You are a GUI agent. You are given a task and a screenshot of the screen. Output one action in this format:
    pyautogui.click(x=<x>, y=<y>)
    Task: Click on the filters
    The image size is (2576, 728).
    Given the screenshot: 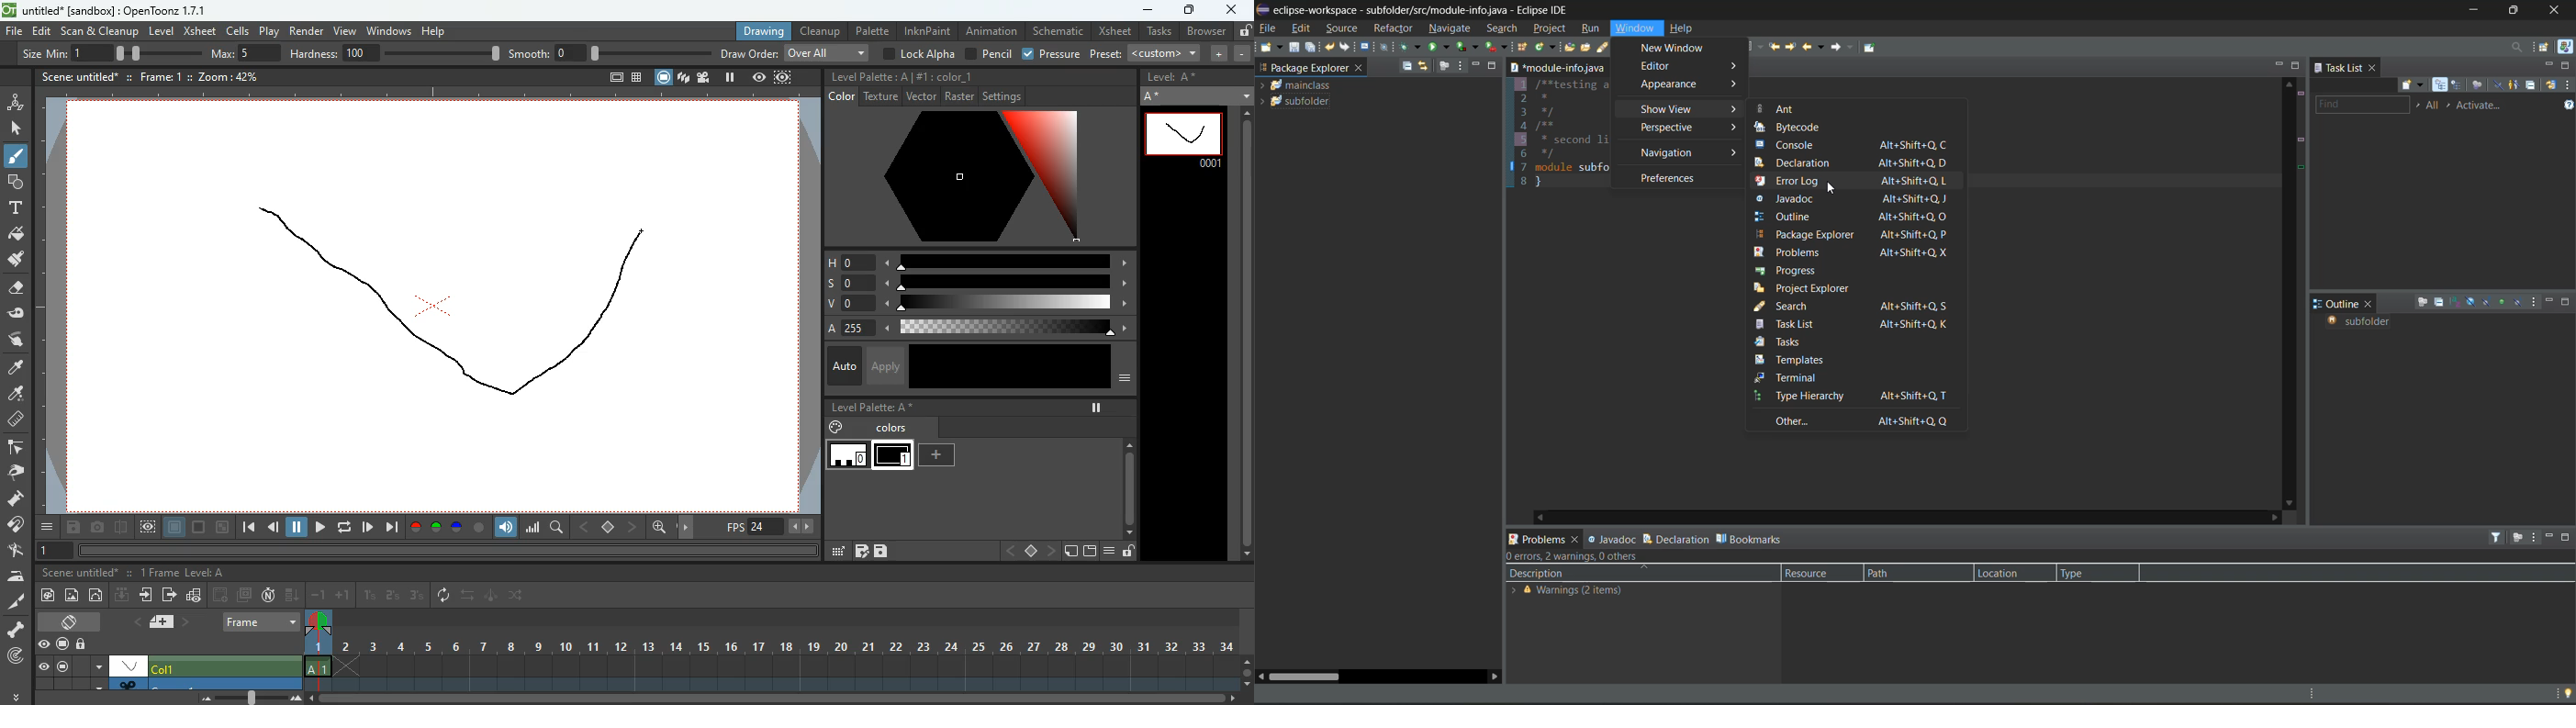 What is the action you would take?
    pyautogui.click(x=2498, y=537)
    